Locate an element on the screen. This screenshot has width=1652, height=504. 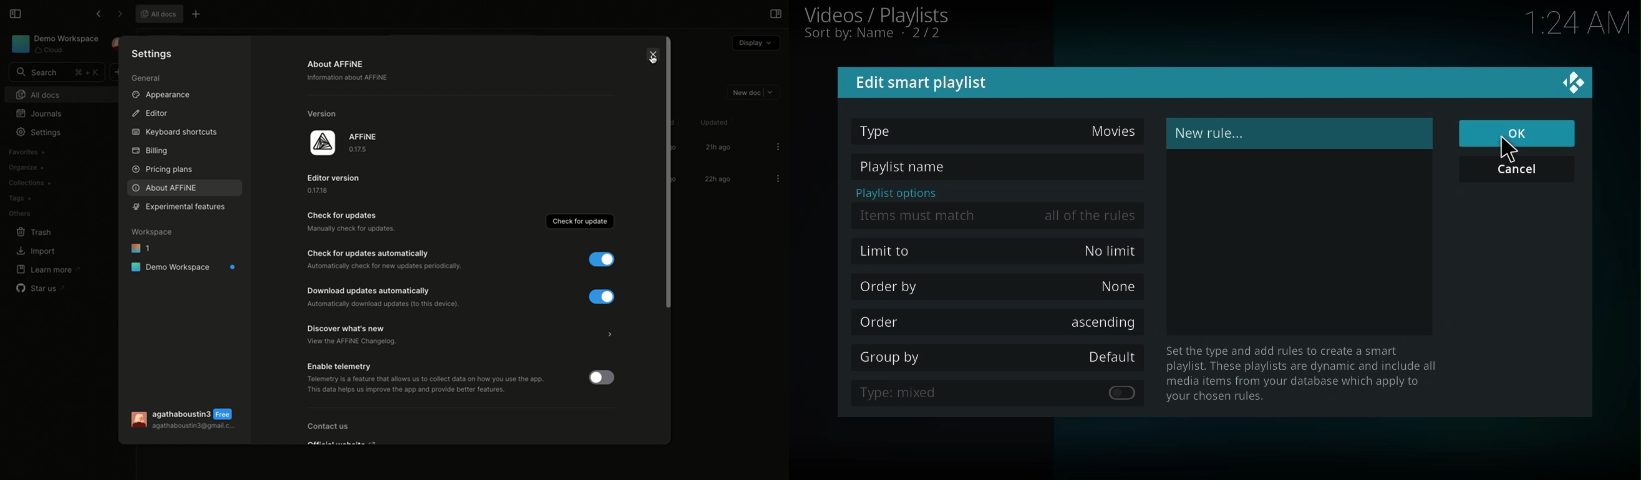
Collapse sidebar is located at coordinates (14, 13).